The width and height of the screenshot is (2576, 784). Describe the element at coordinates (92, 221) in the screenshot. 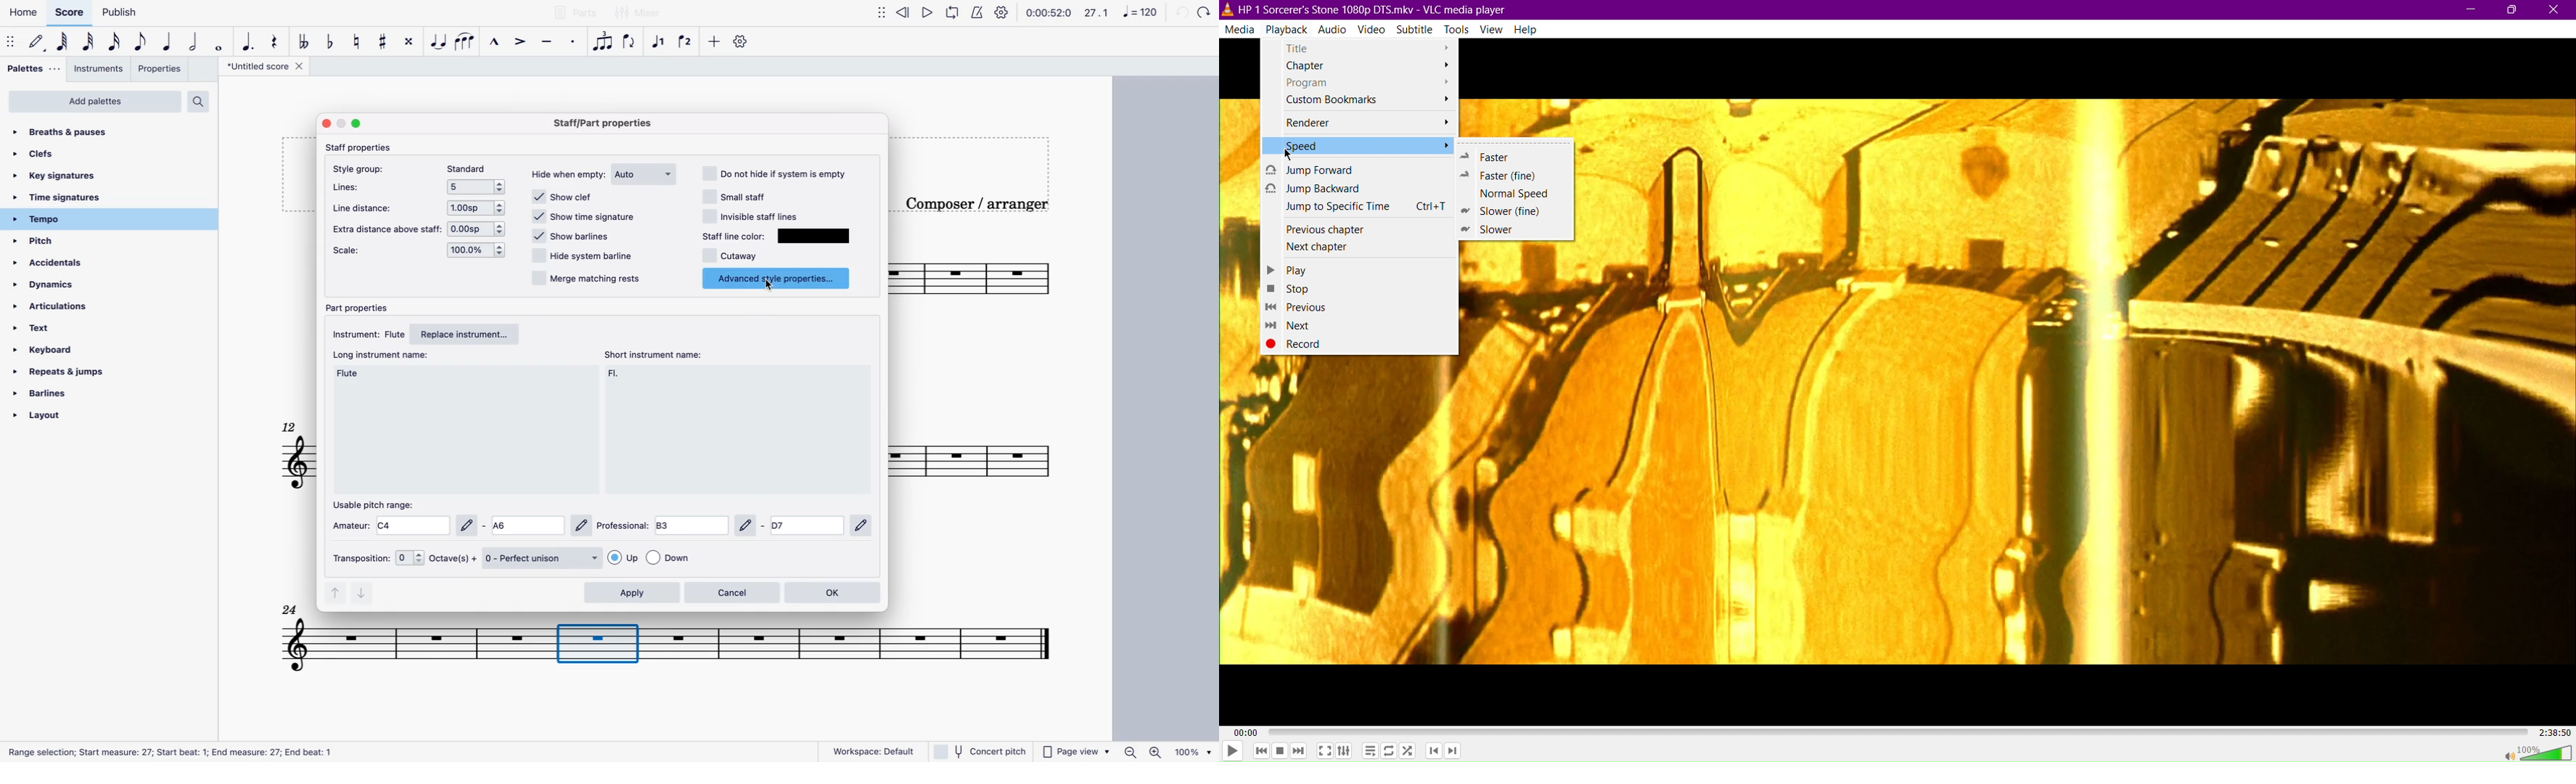

I see `tempo` at that location.